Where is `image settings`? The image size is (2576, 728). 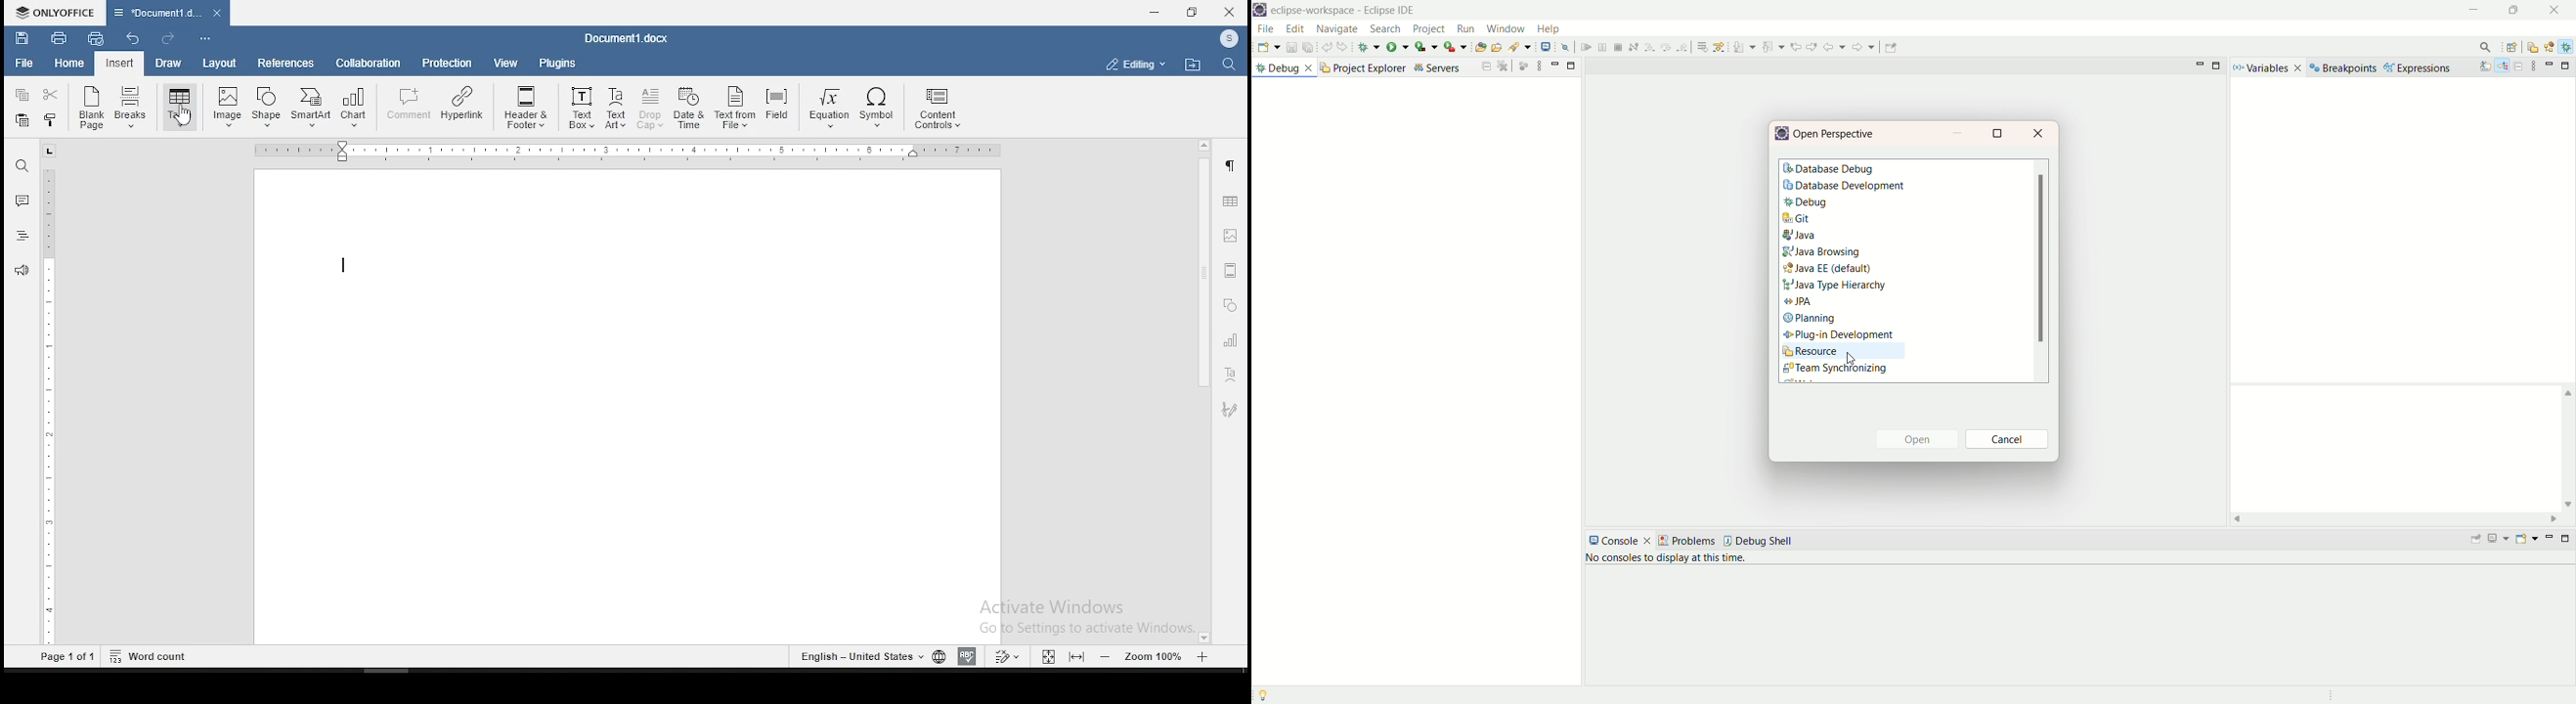 image settings is located at coordinates (1232, 237).